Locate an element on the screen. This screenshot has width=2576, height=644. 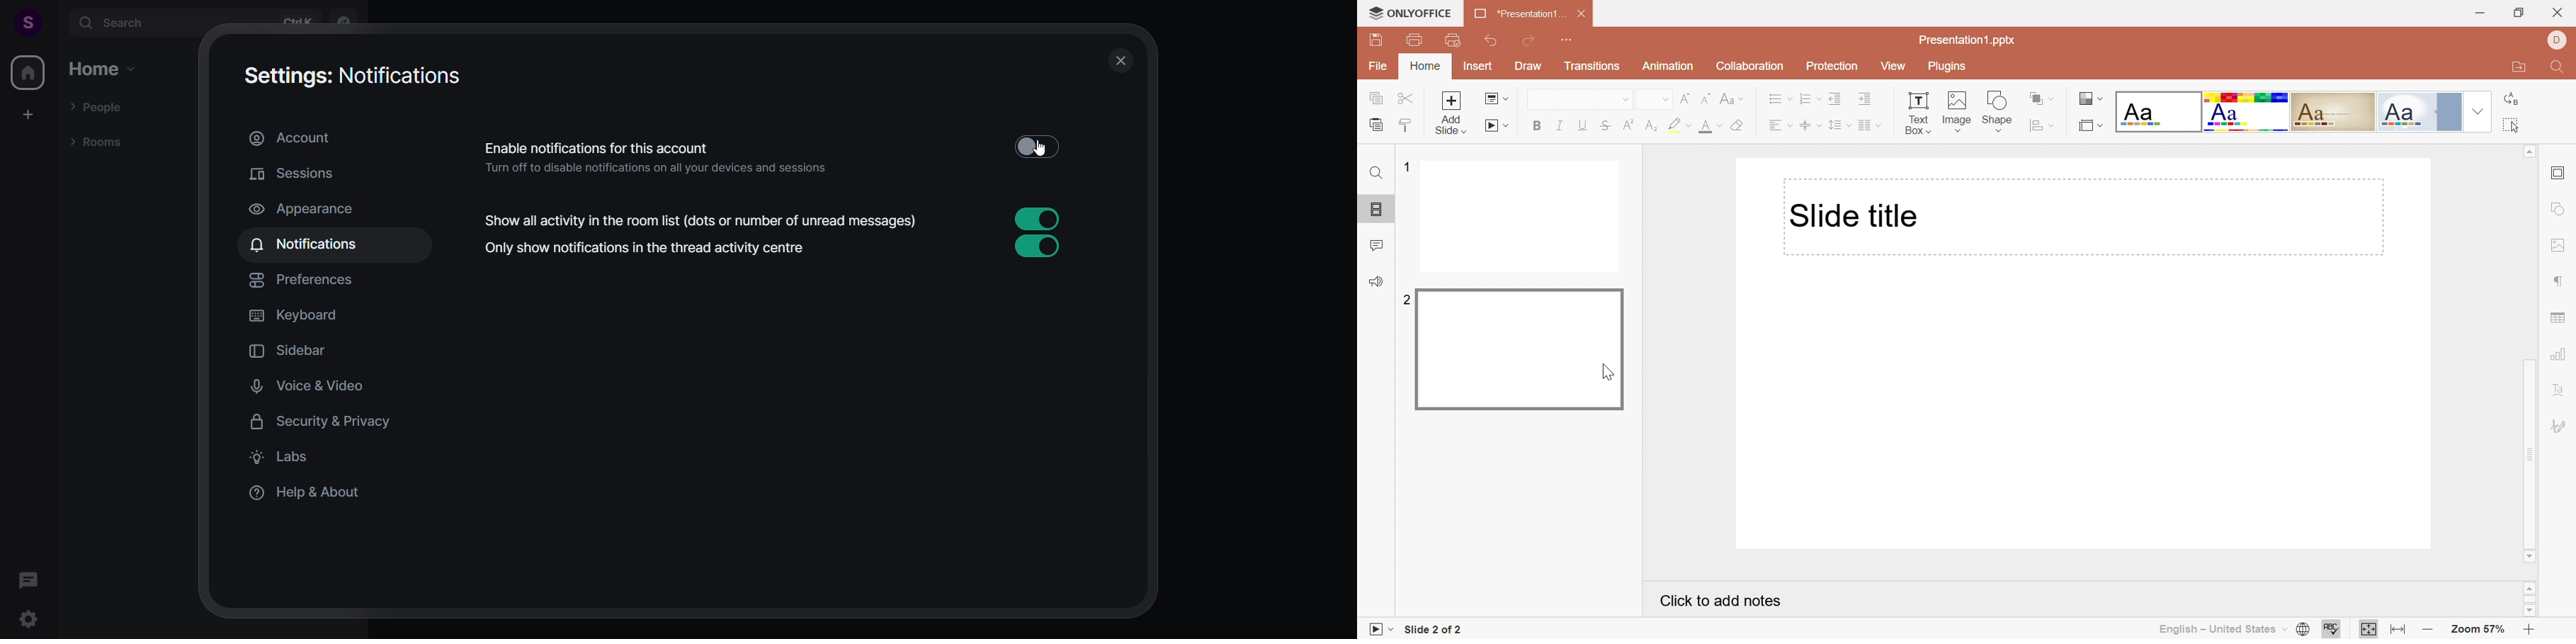
Zoom 57% is located at coordinates (2477, 629).